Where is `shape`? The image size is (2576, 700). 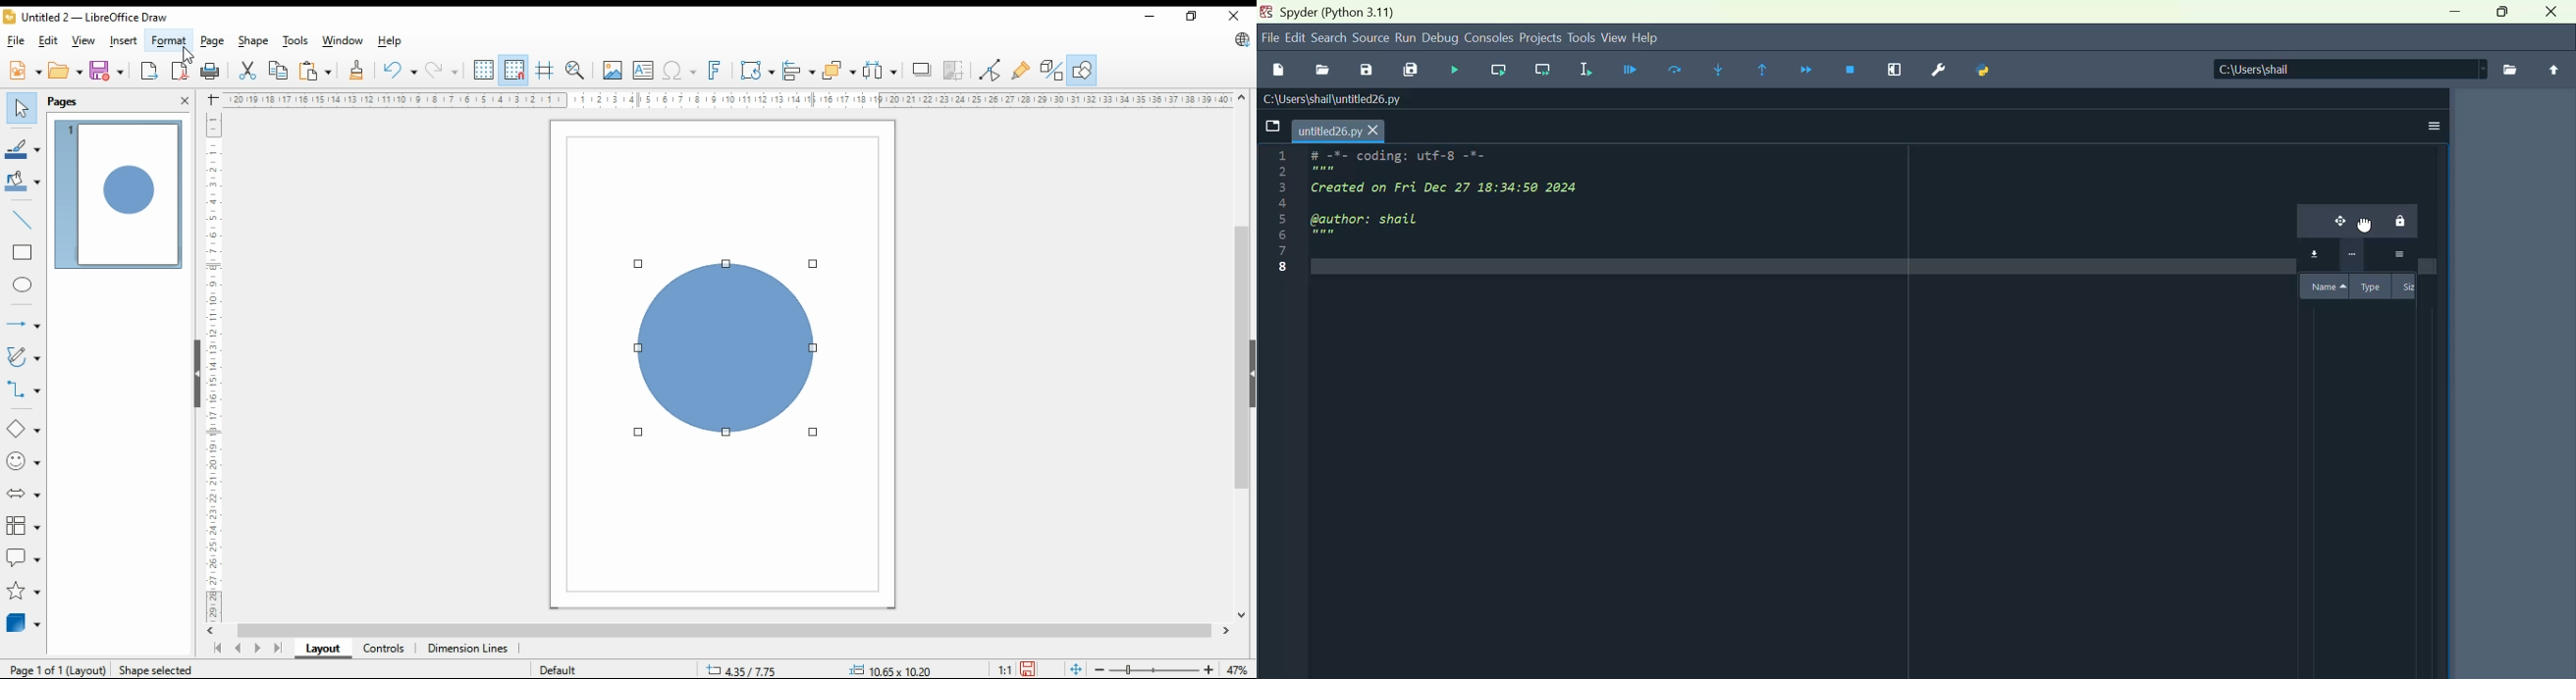
shape is located at coordinates (728, 348).